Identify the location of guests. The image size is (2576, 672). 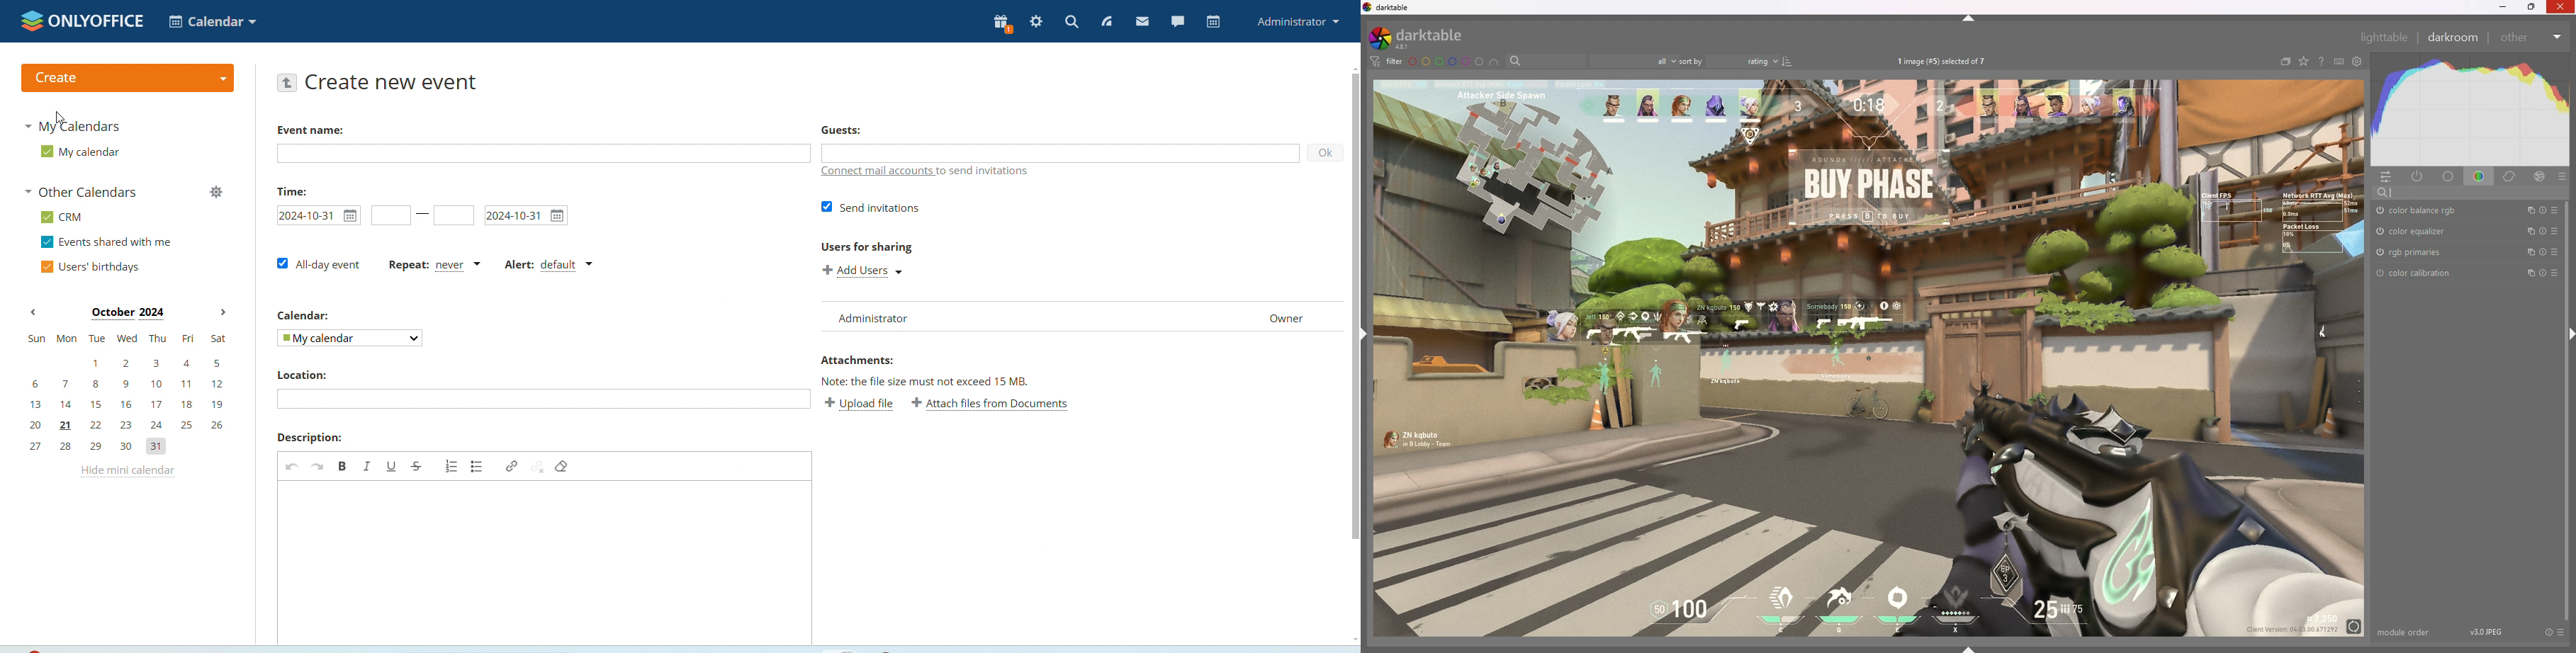
(840, 130).